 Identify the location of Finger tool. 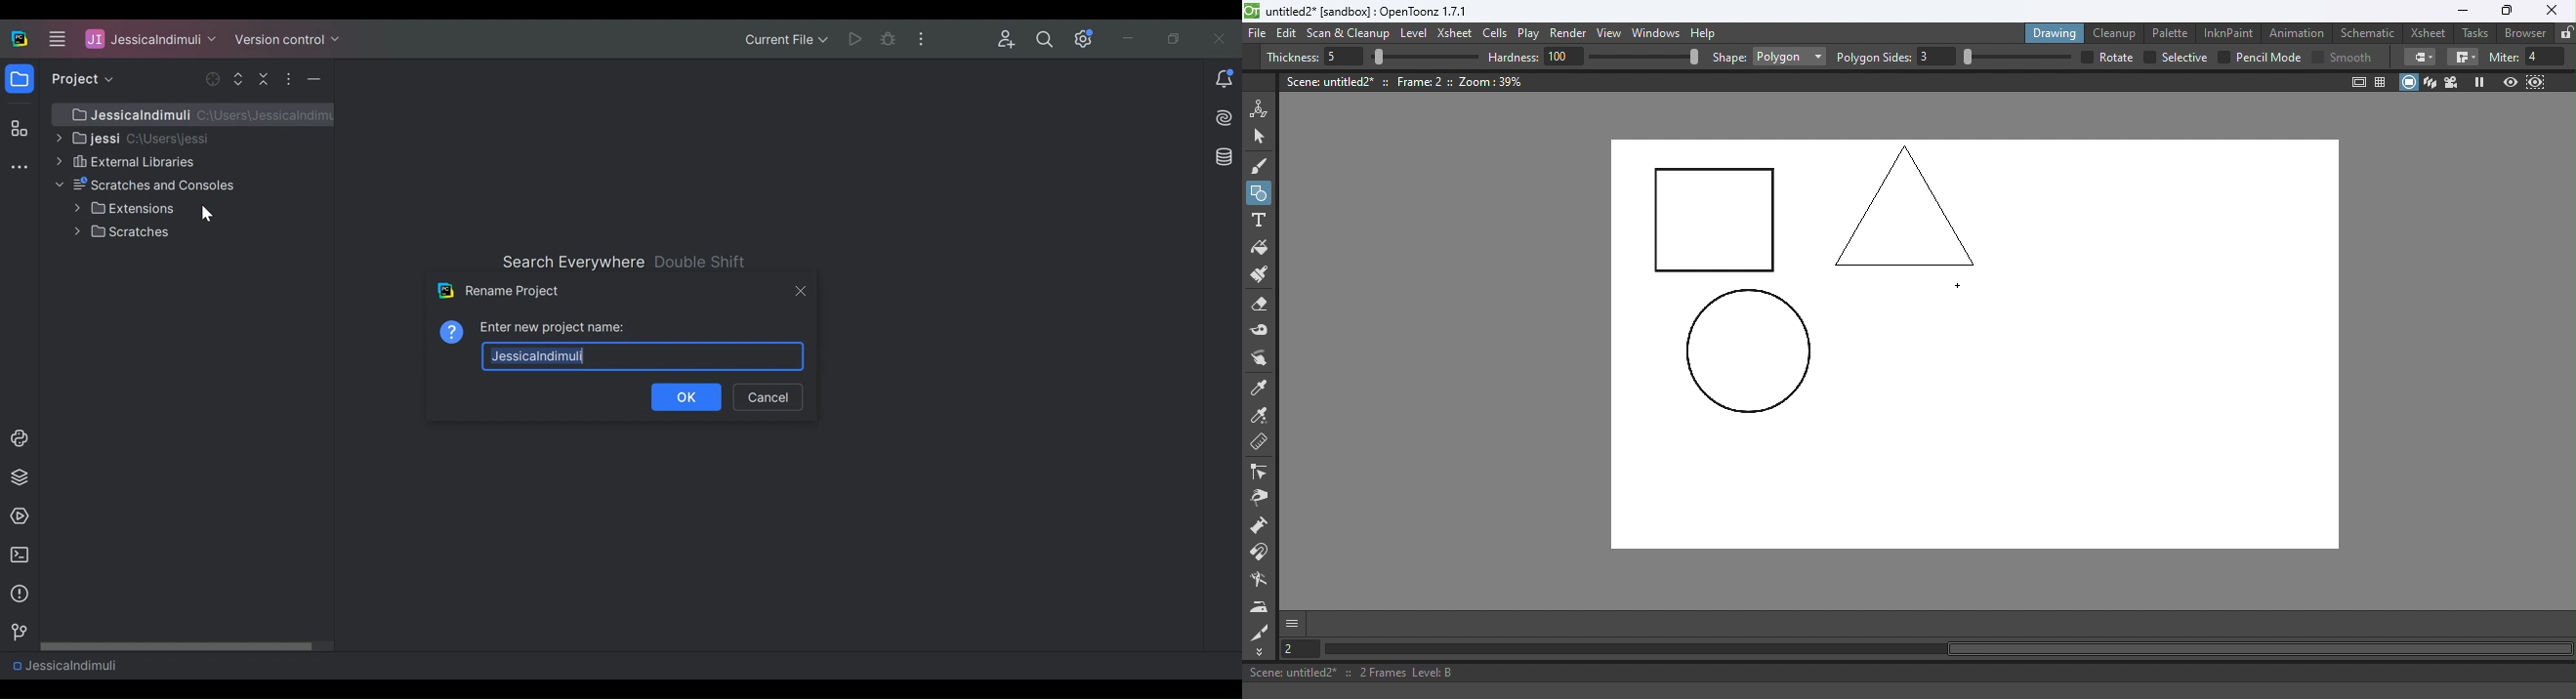
(1260, 360).